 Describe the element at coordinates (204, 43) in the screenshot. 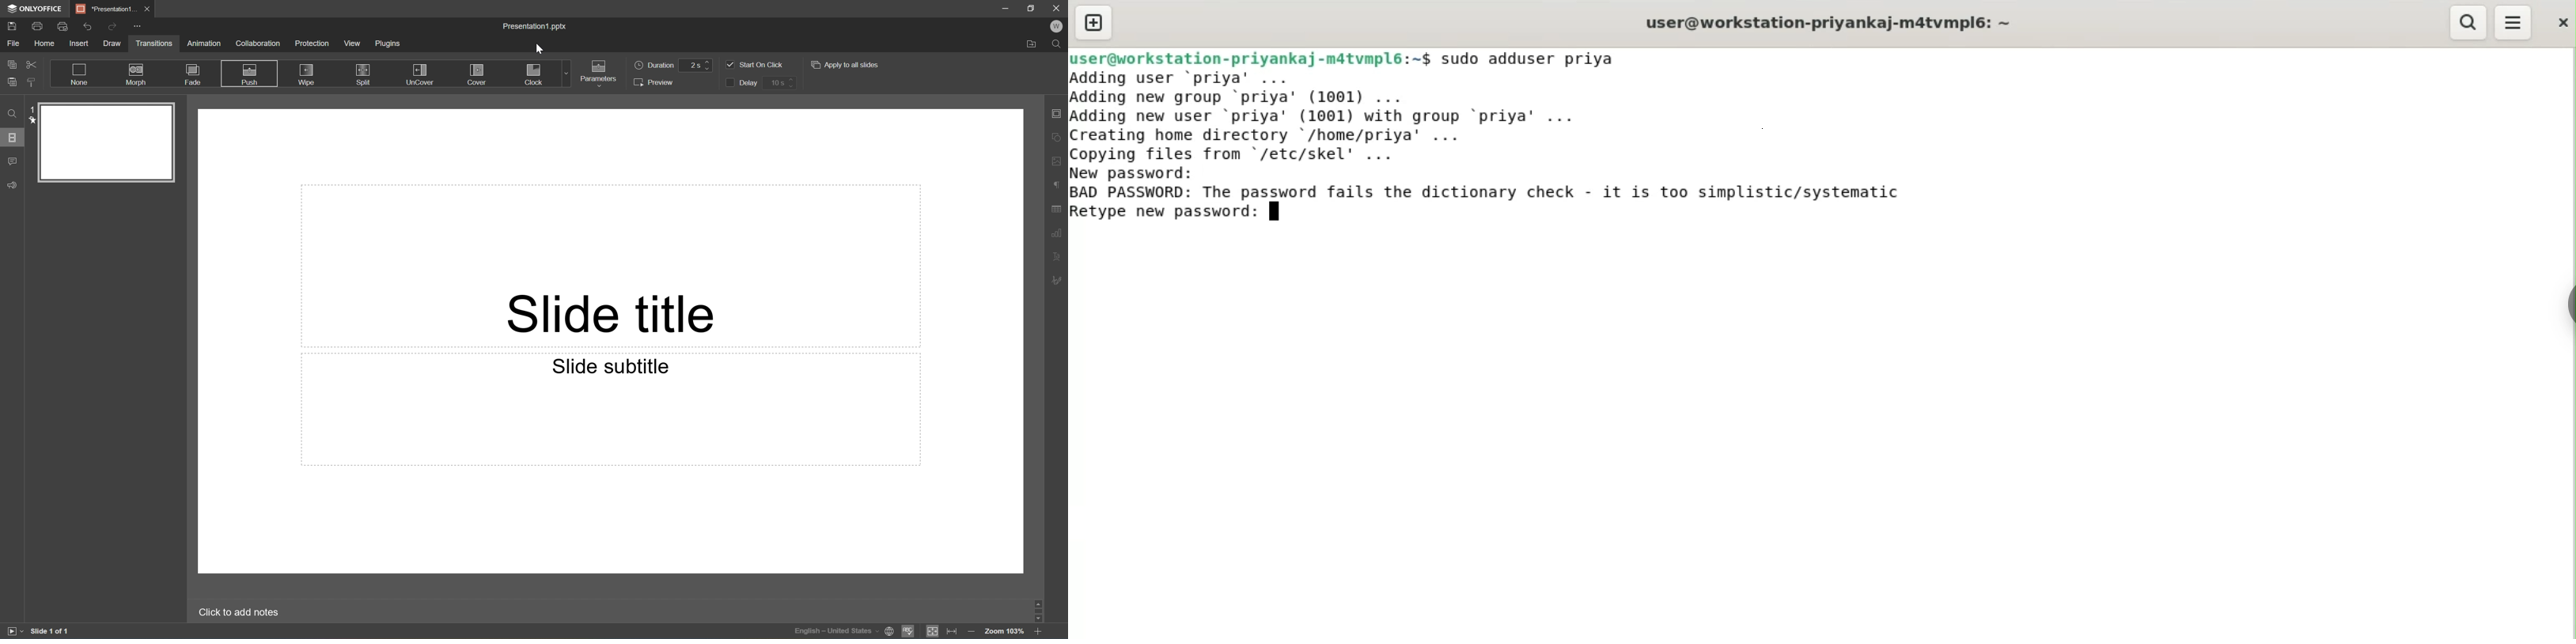

I see `Animation` at that location.